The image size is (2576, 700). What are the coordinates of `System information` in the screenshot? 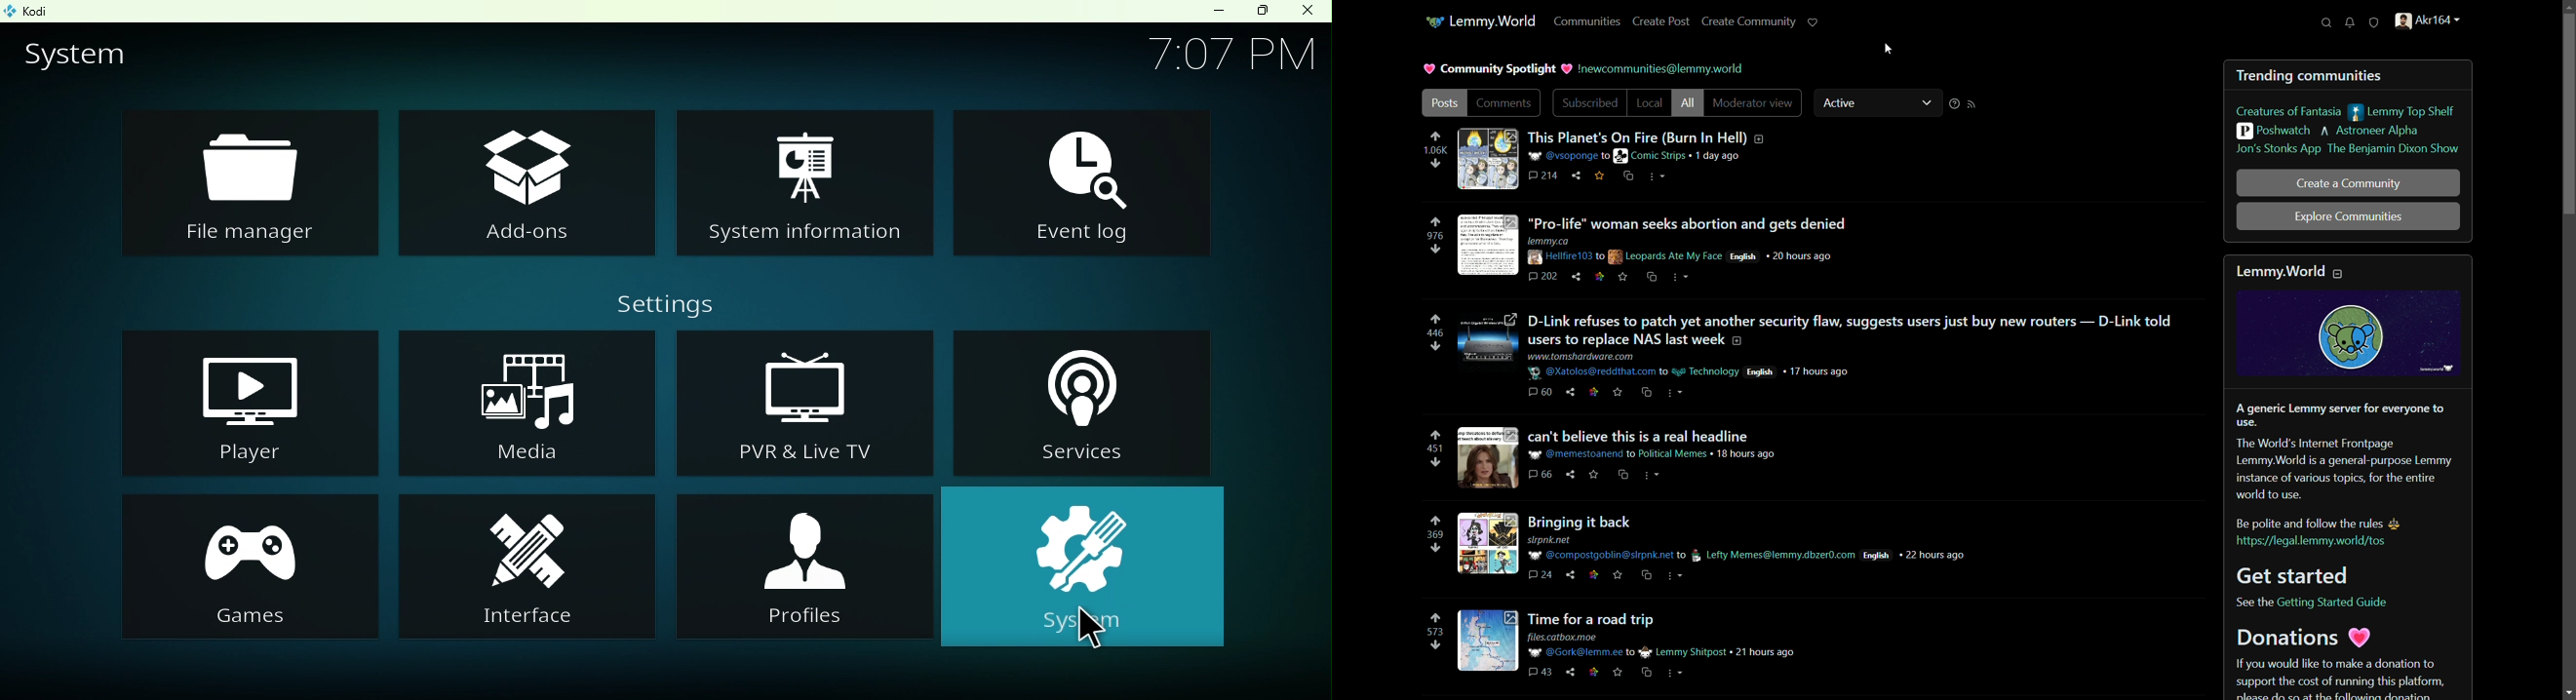 It's located at (803, 185).